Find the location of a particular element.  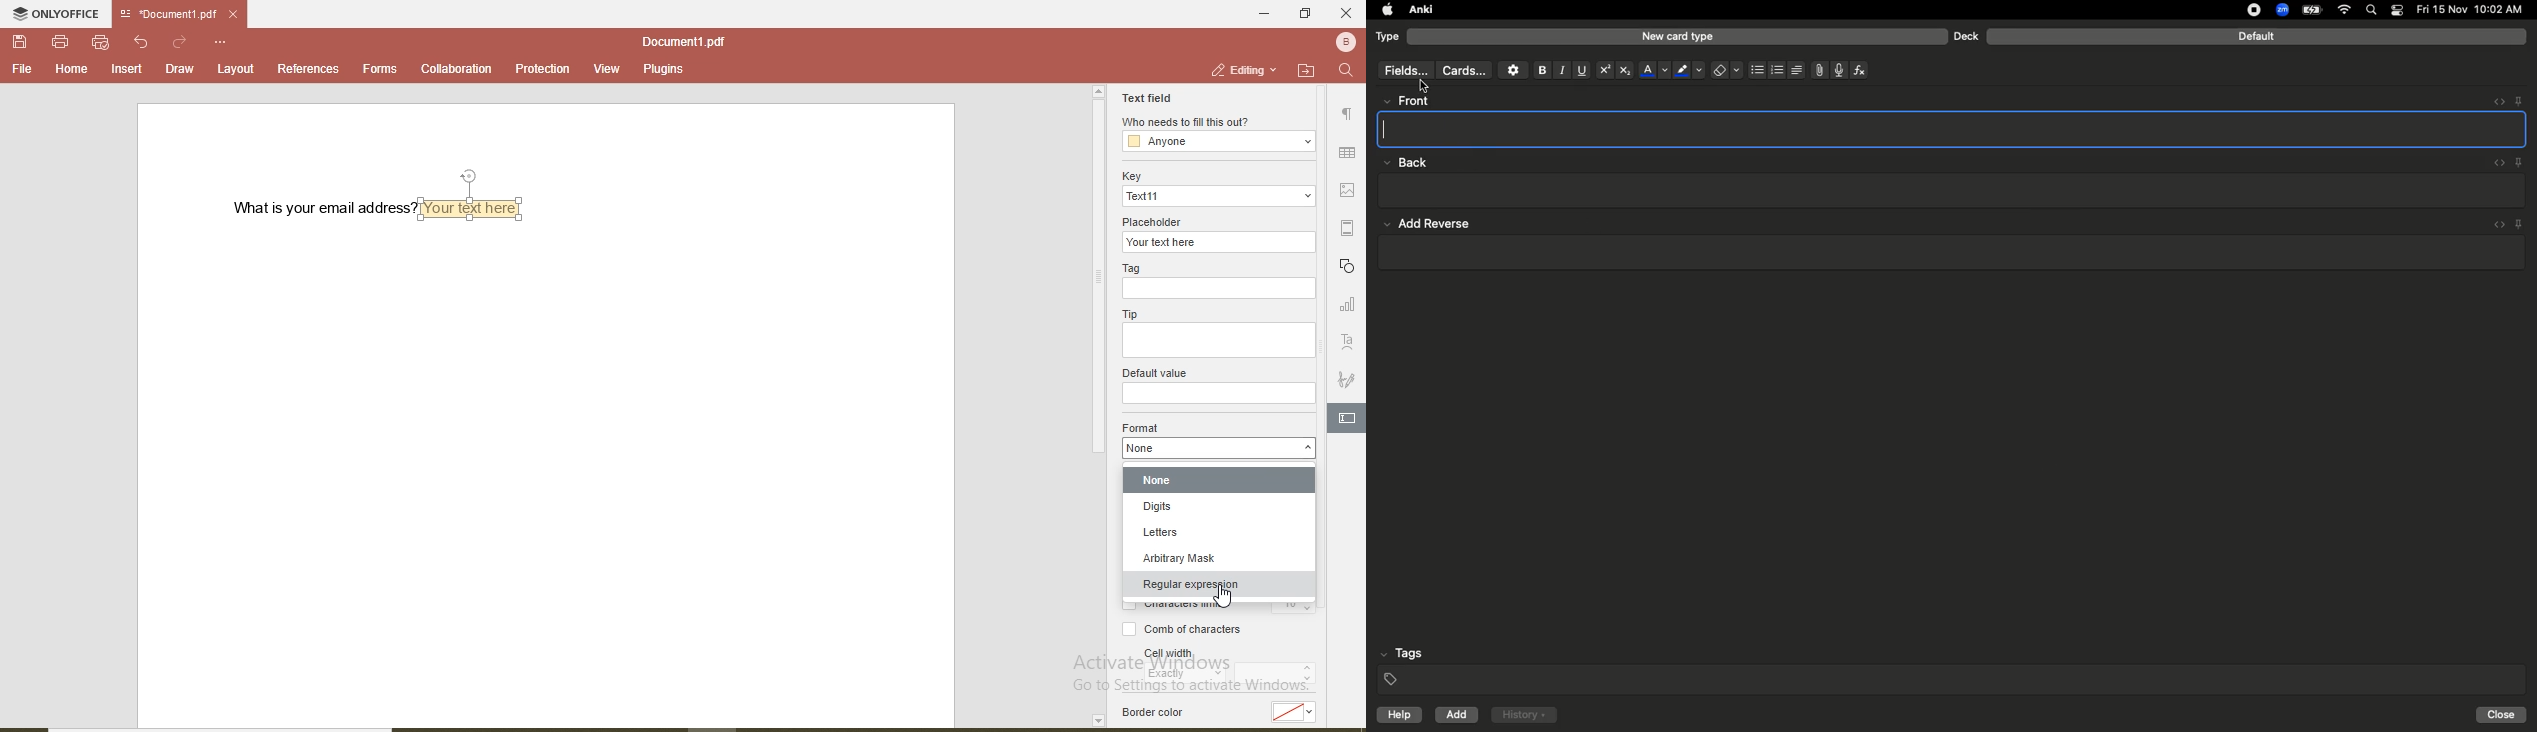

Font color is located at coordinates (1653, 70).